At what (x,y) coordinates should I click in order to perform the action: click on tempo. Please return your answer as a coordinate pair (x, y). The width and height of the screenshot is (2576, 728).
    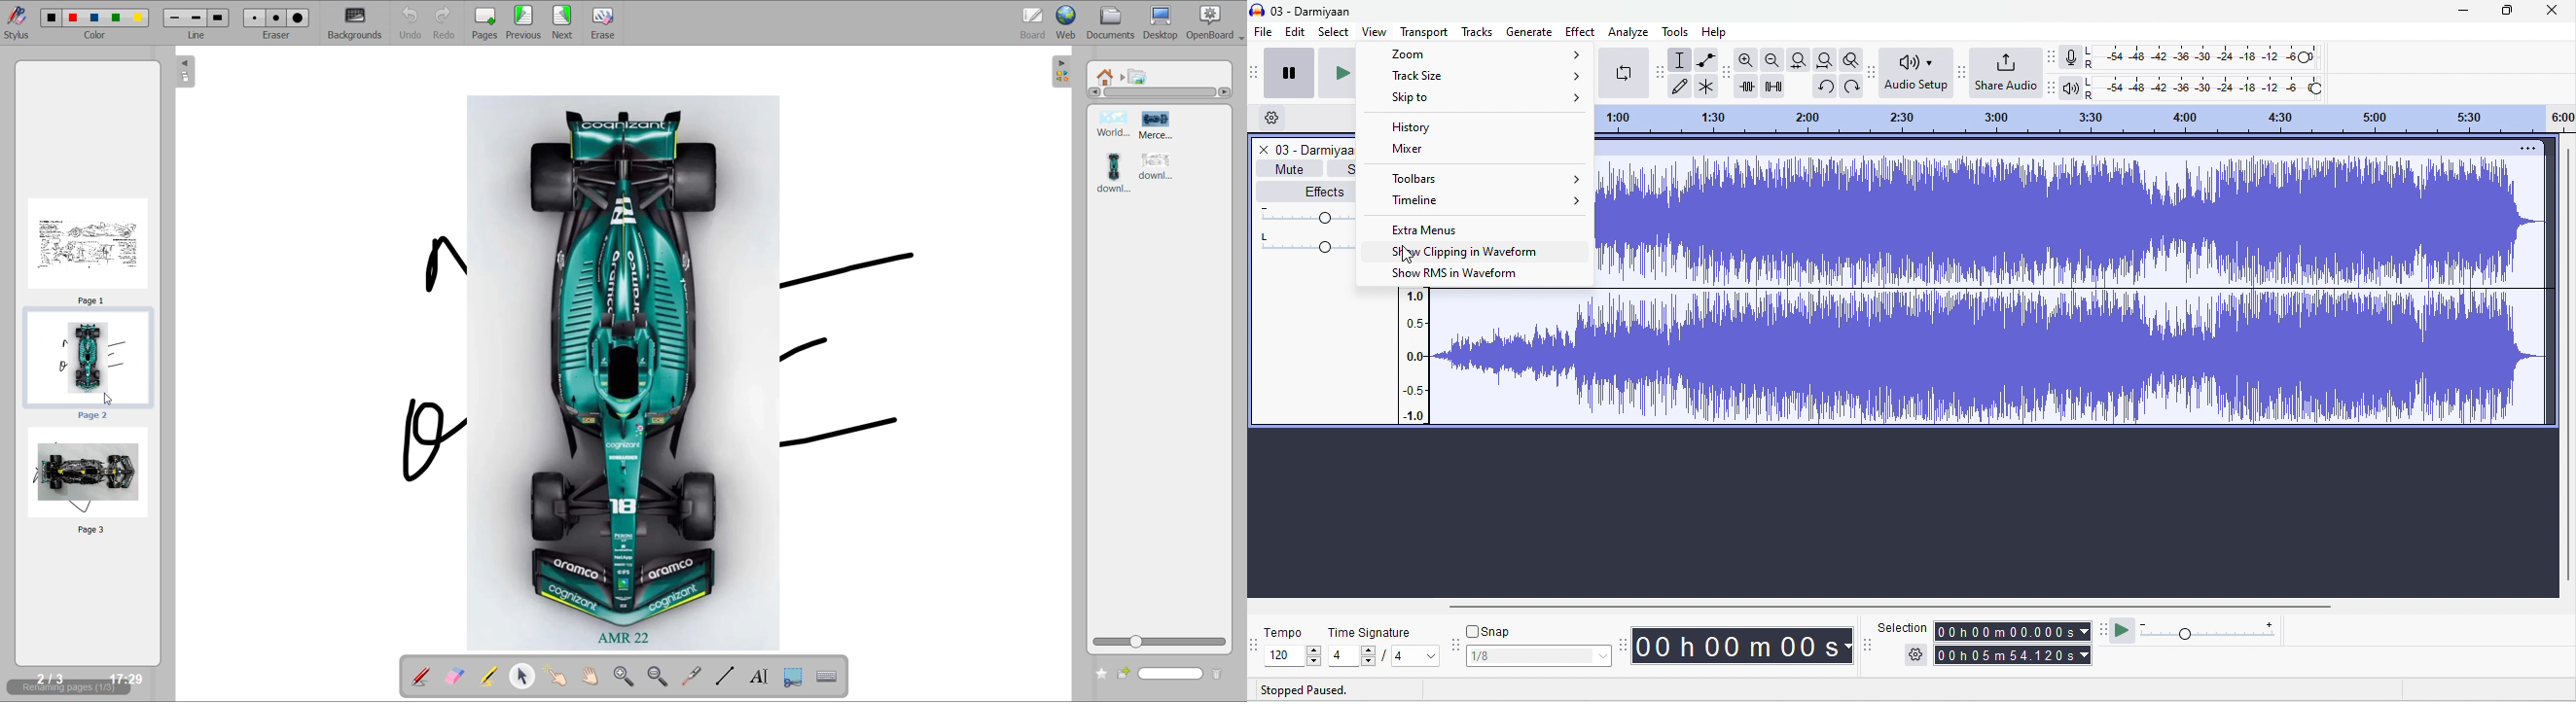
    Looking at the image, I should click on (1286, 633).